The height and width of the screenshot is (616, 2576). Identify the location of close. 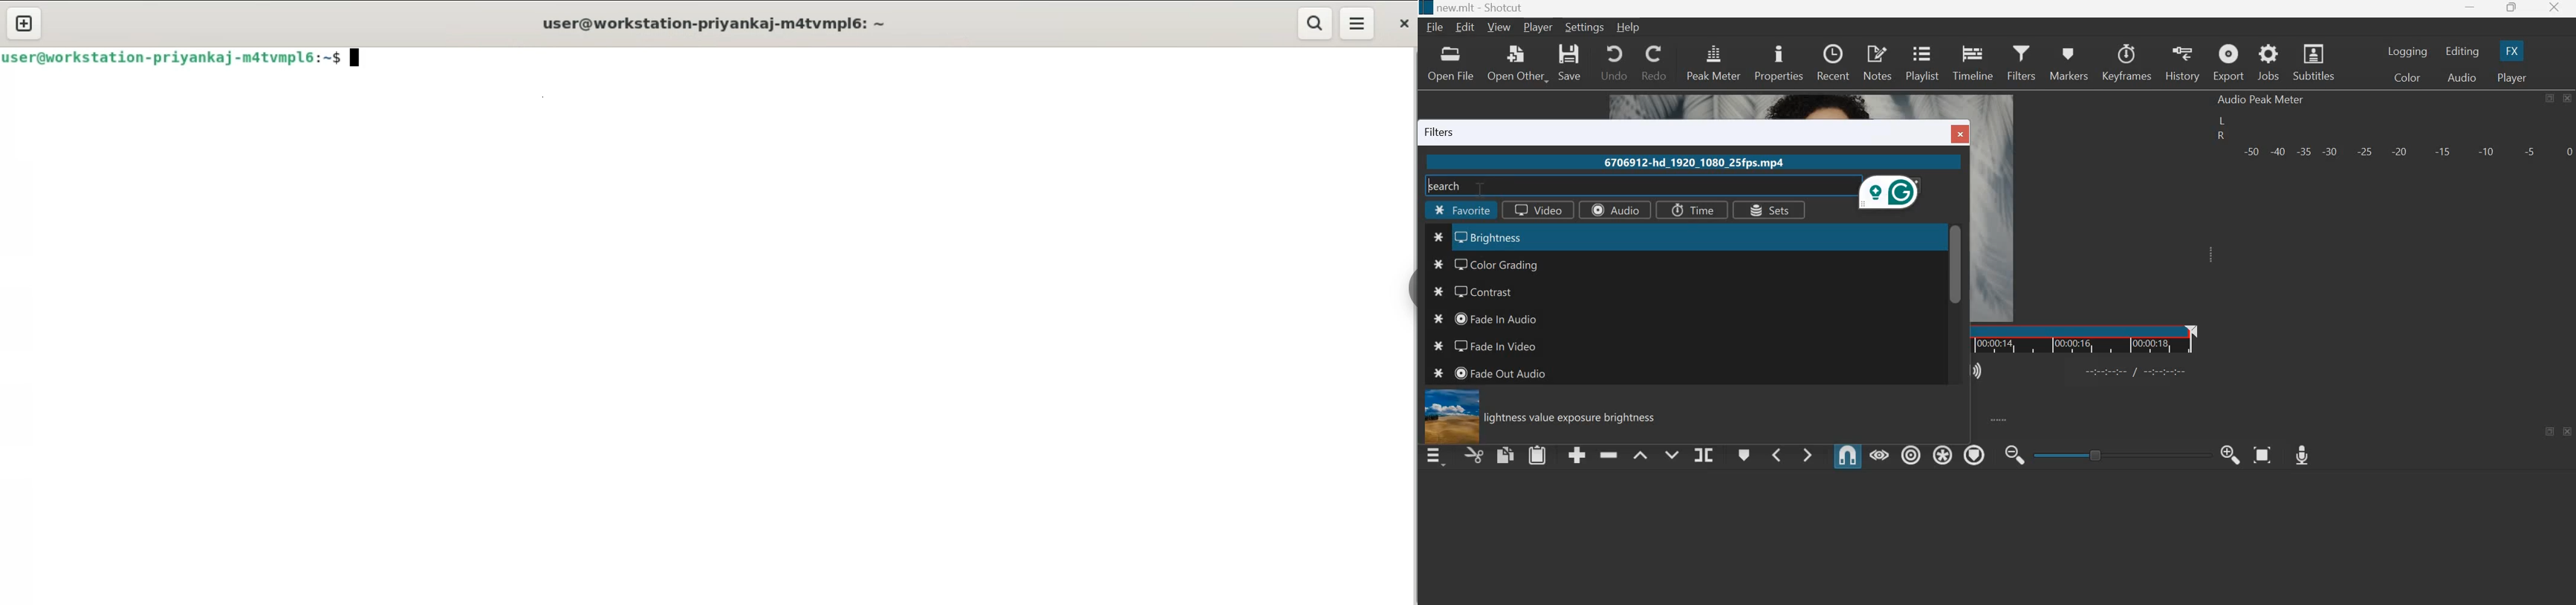
(2569, 432).